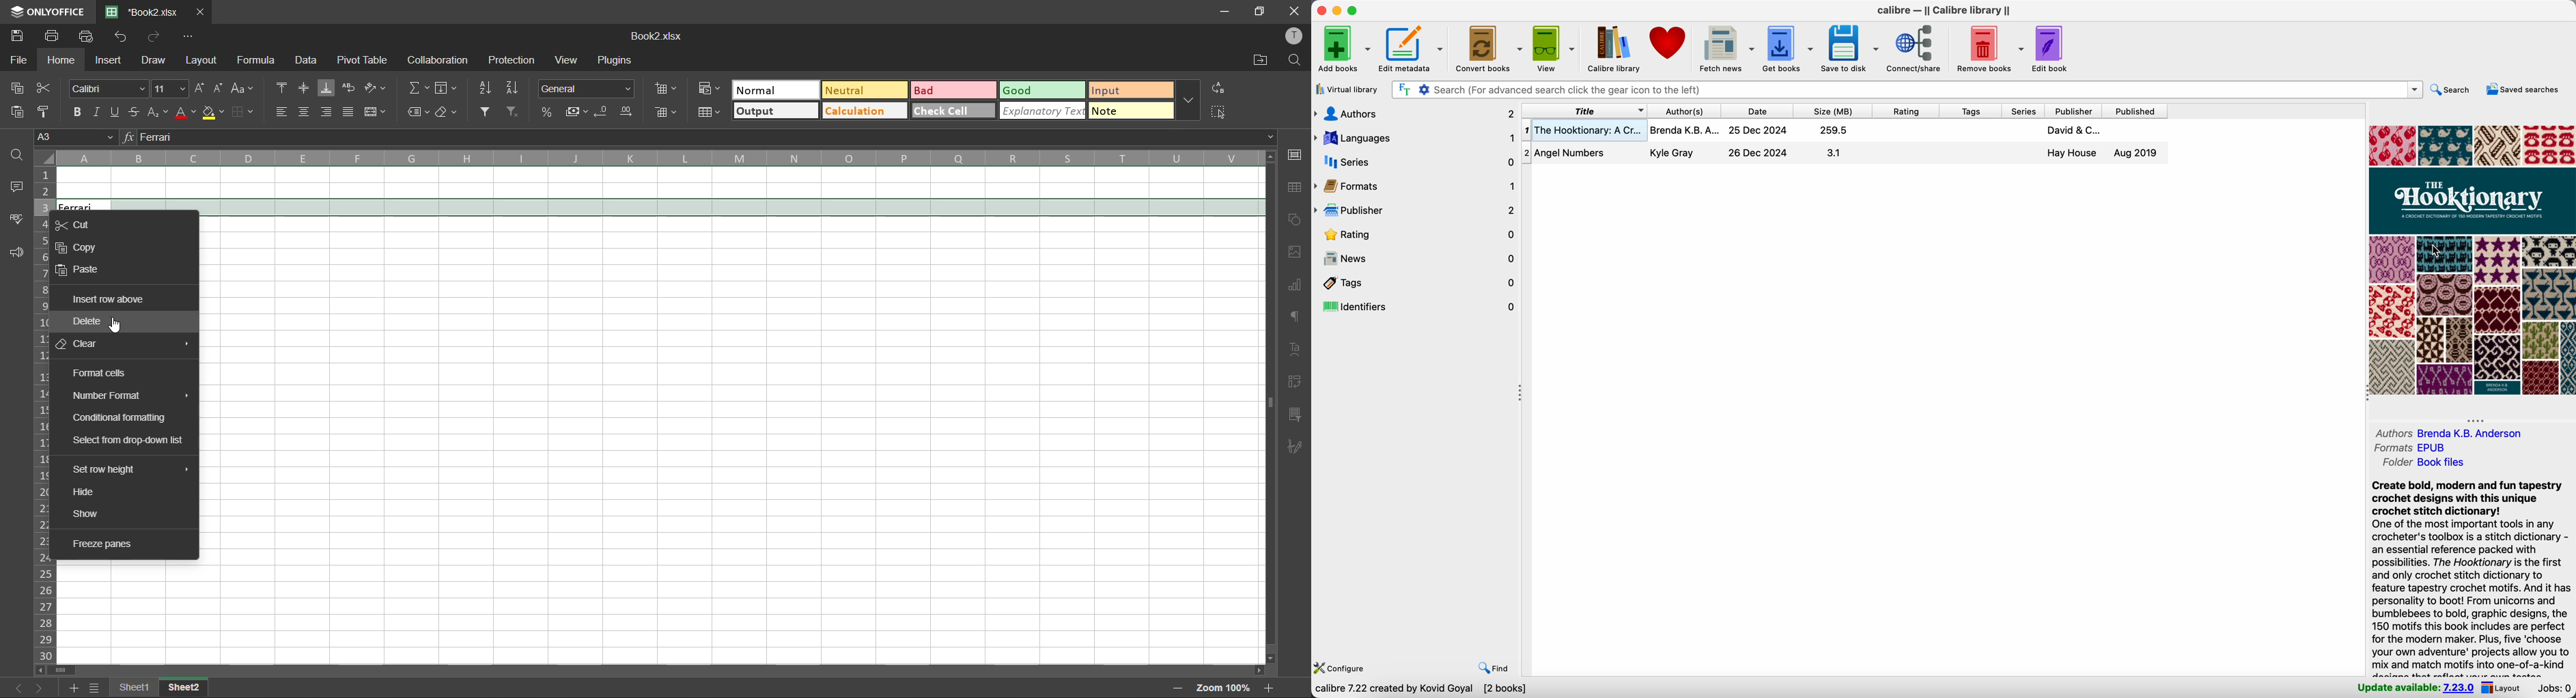 This screenshot has height=700, width=2576. What do you see at coordinates (1416, 308) in the screenshot?
I see `identifiers` at bounding box center [1416, 308].